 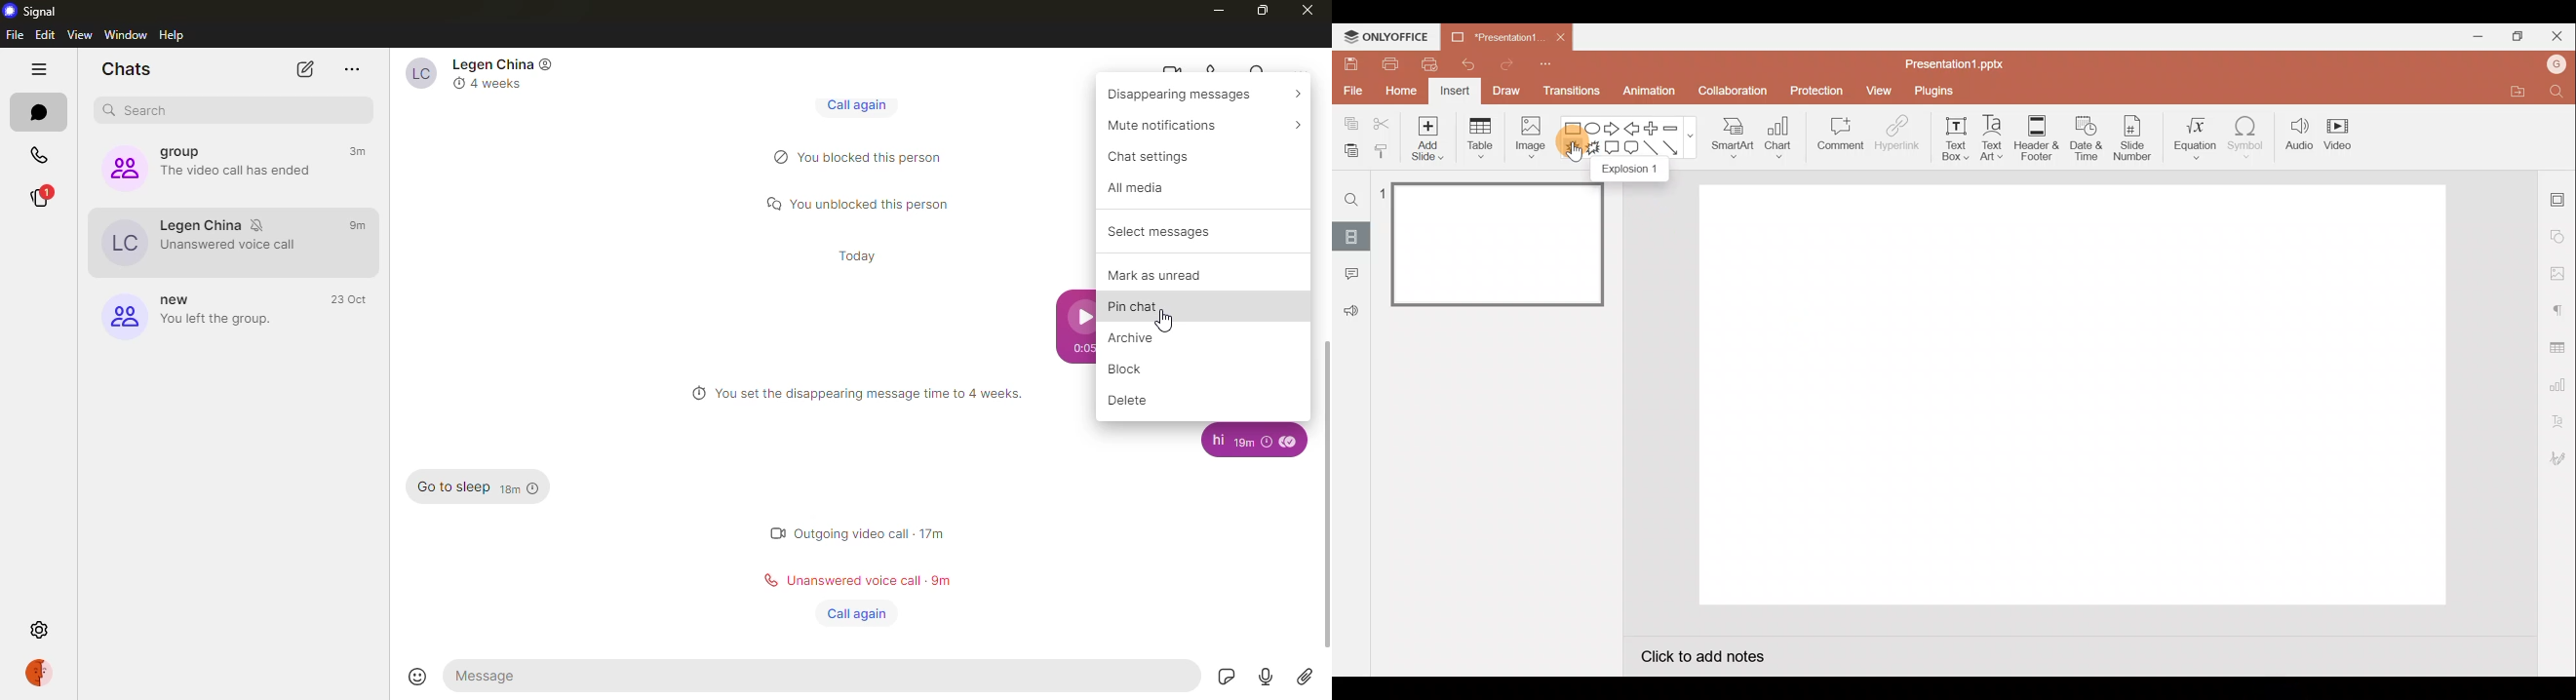 What do you see at coordinates (2560, 235) in the screenshot?
I see `Shape settings` at bounding box center [2560, 235].